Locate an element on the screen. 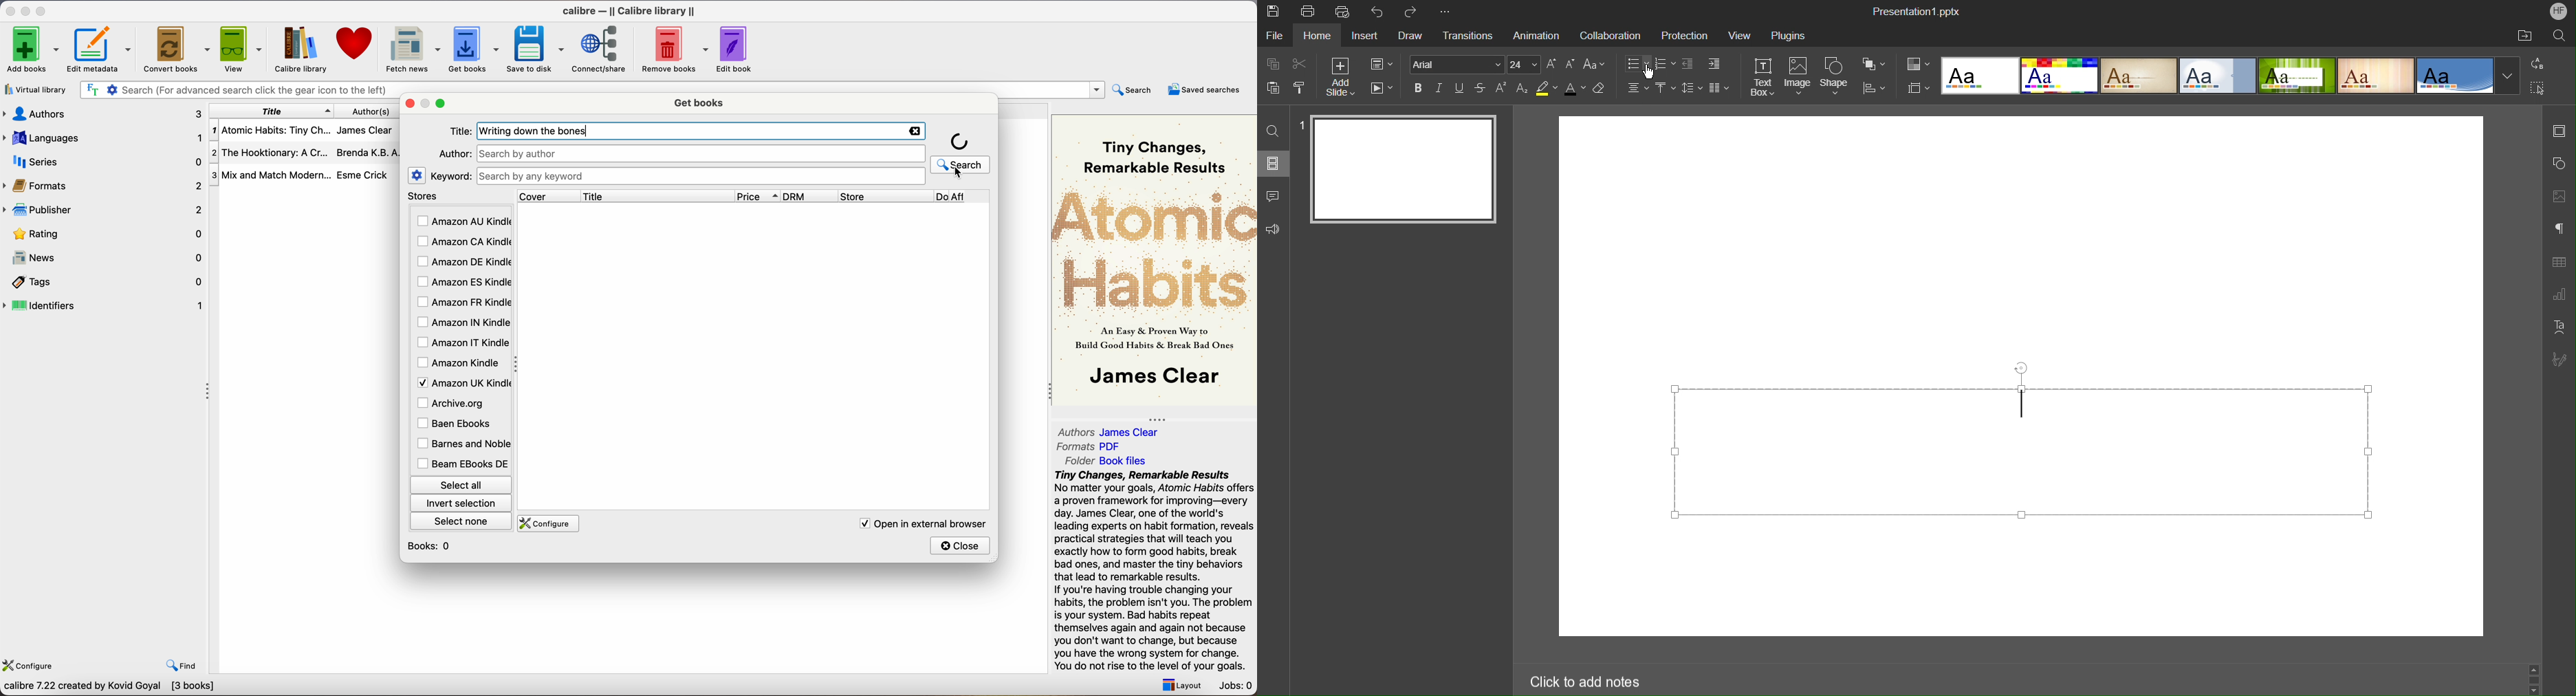  Text Color is located at coordinates (1575, 89).